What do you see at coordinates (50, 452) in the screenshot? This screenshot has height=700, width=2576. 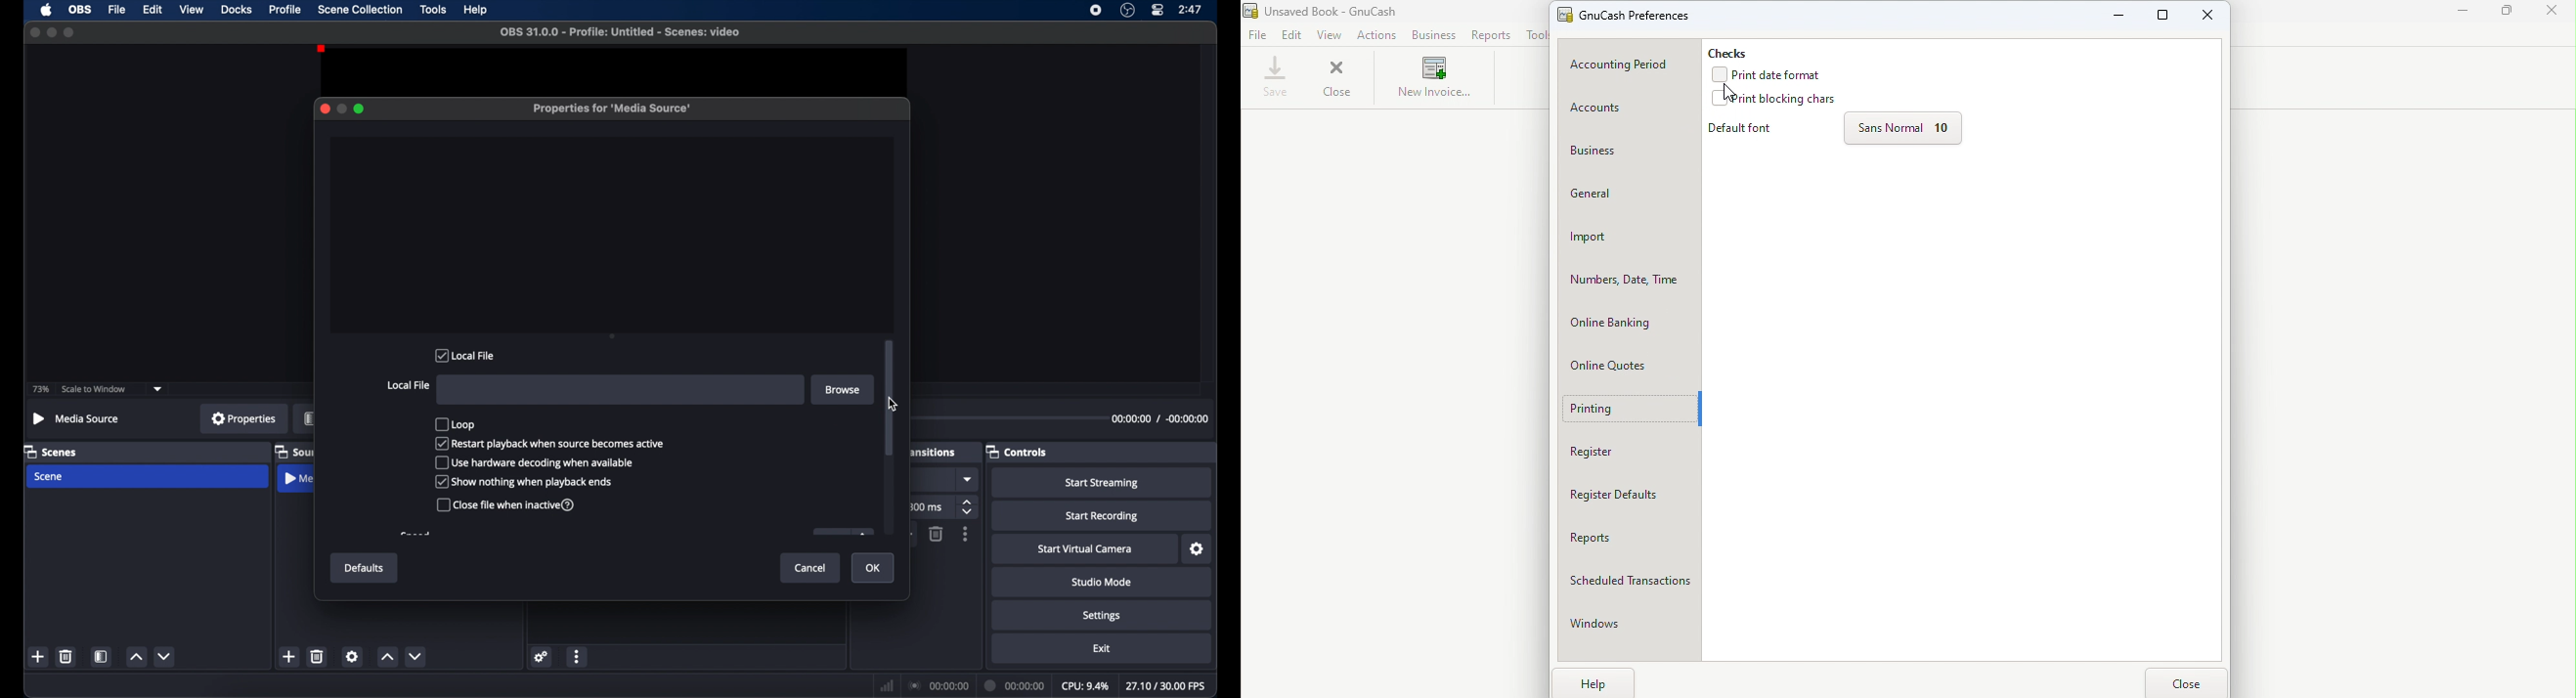 I see `scenes` at bounding box center [50, 452].